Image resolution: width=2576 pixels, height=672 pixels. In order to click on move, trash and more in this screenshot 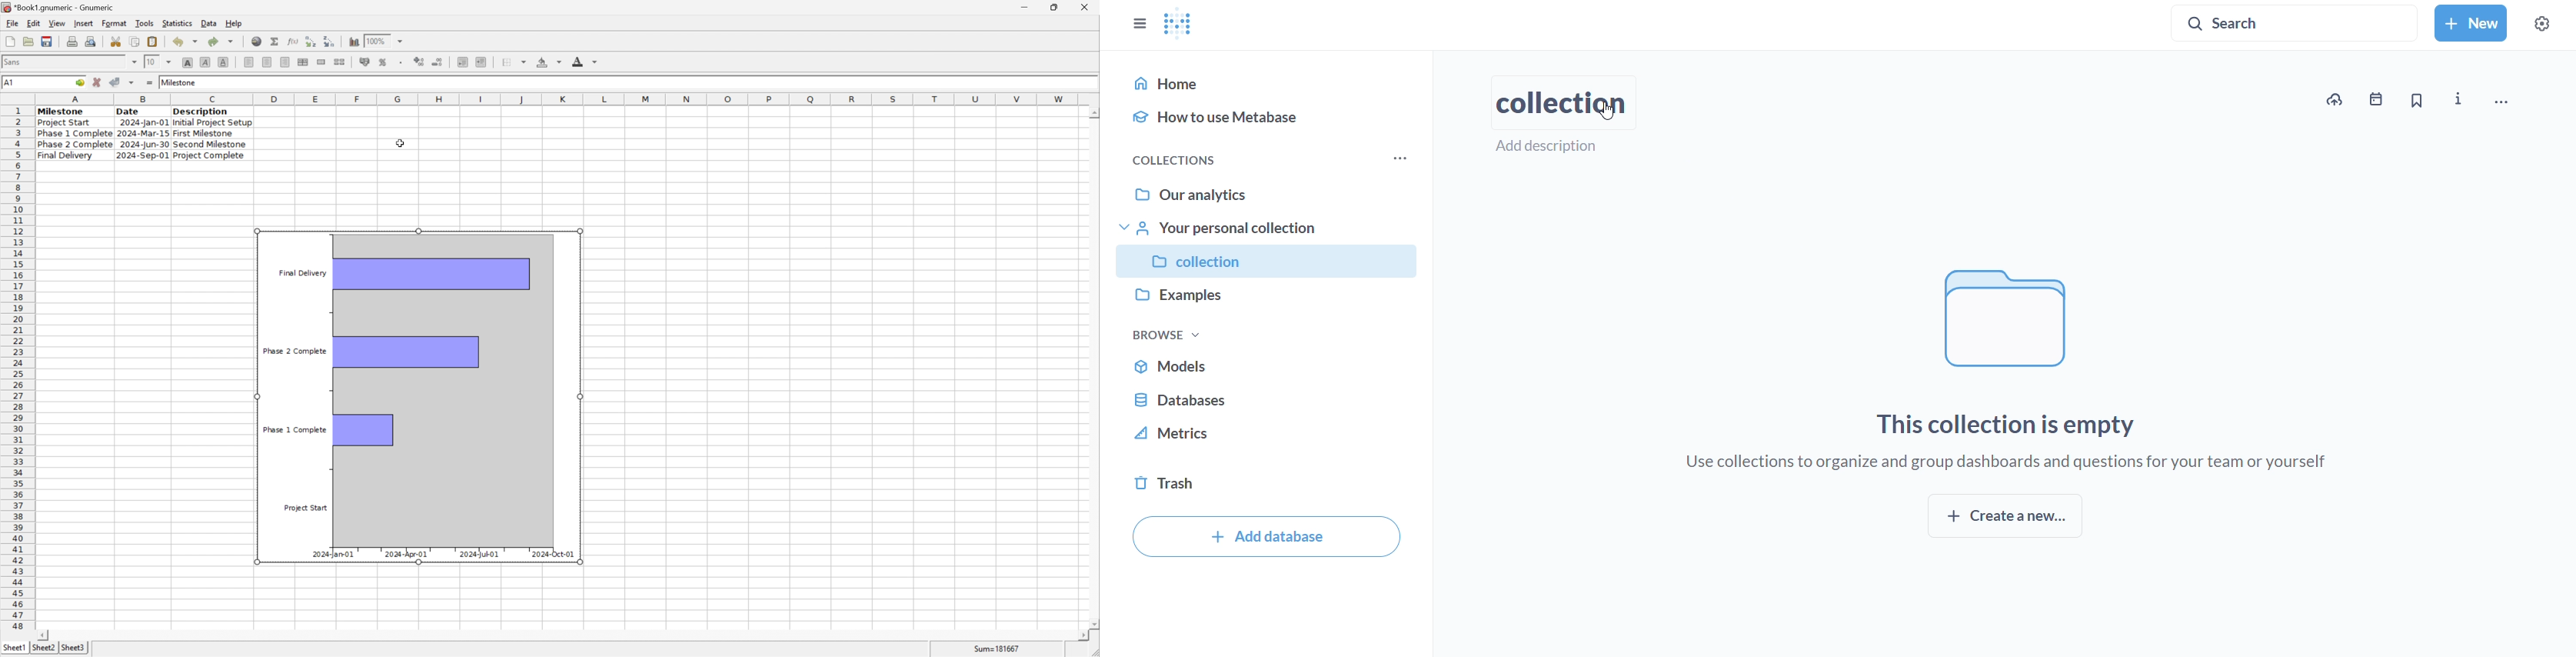, I will do `click(2514, 96)`.